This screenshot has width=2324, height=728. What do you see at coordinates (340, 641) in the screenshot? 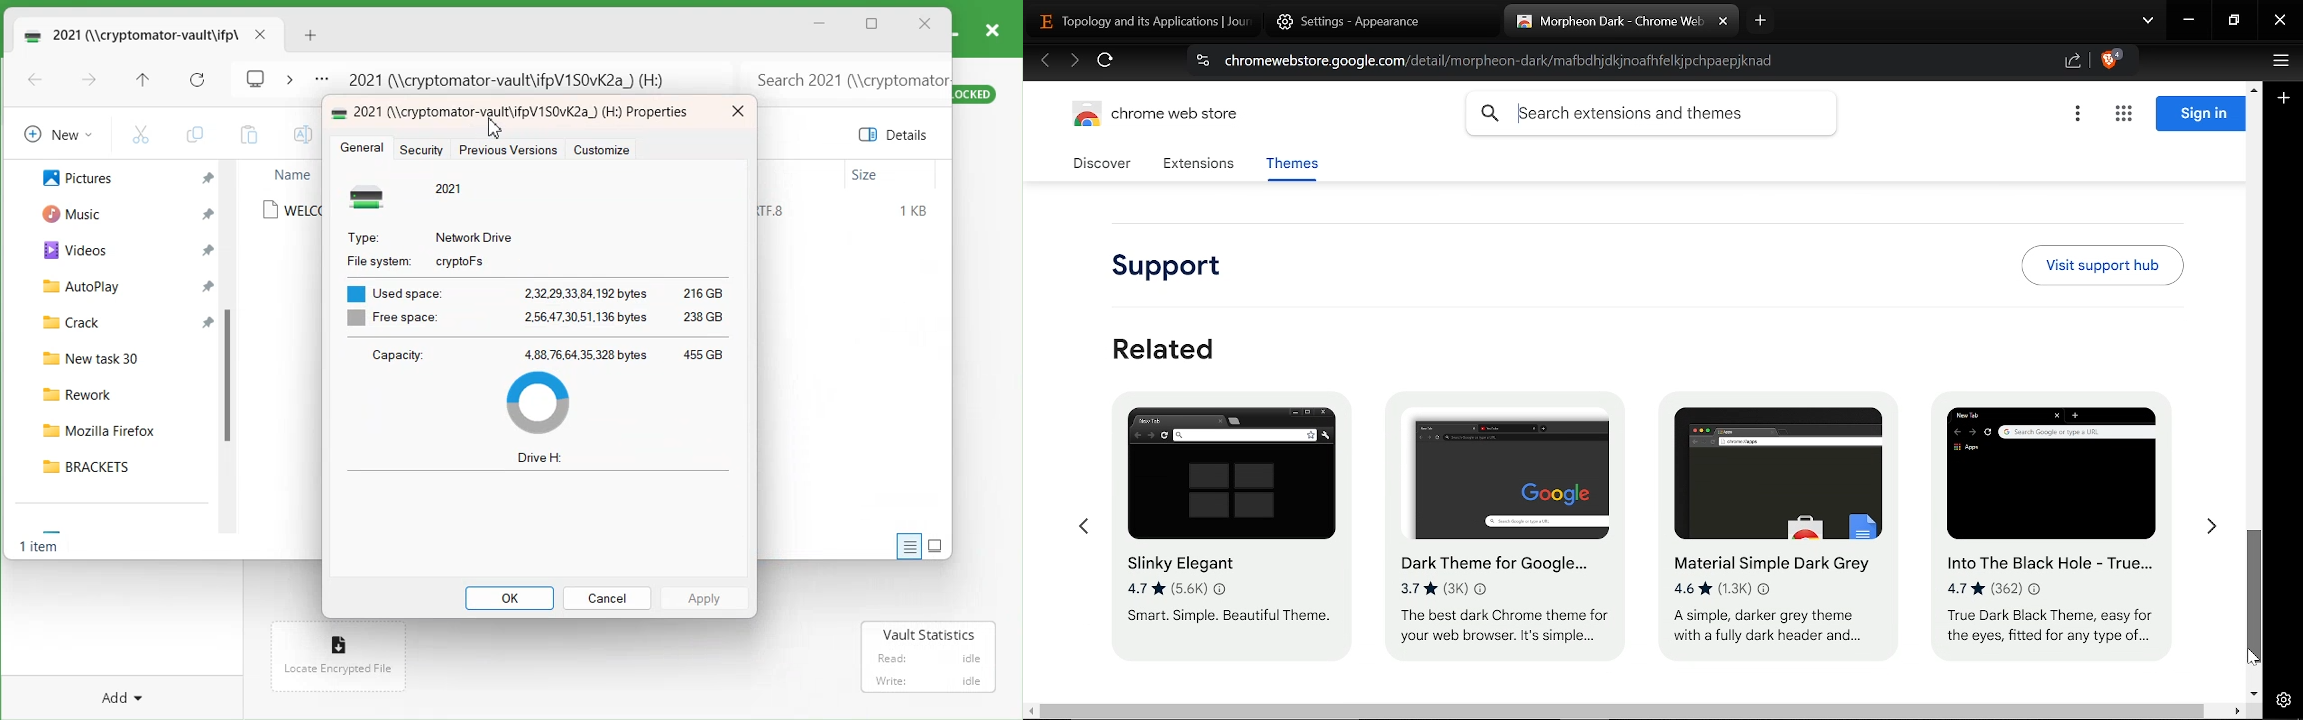
I see `icon` at bounding box center [340, 641].